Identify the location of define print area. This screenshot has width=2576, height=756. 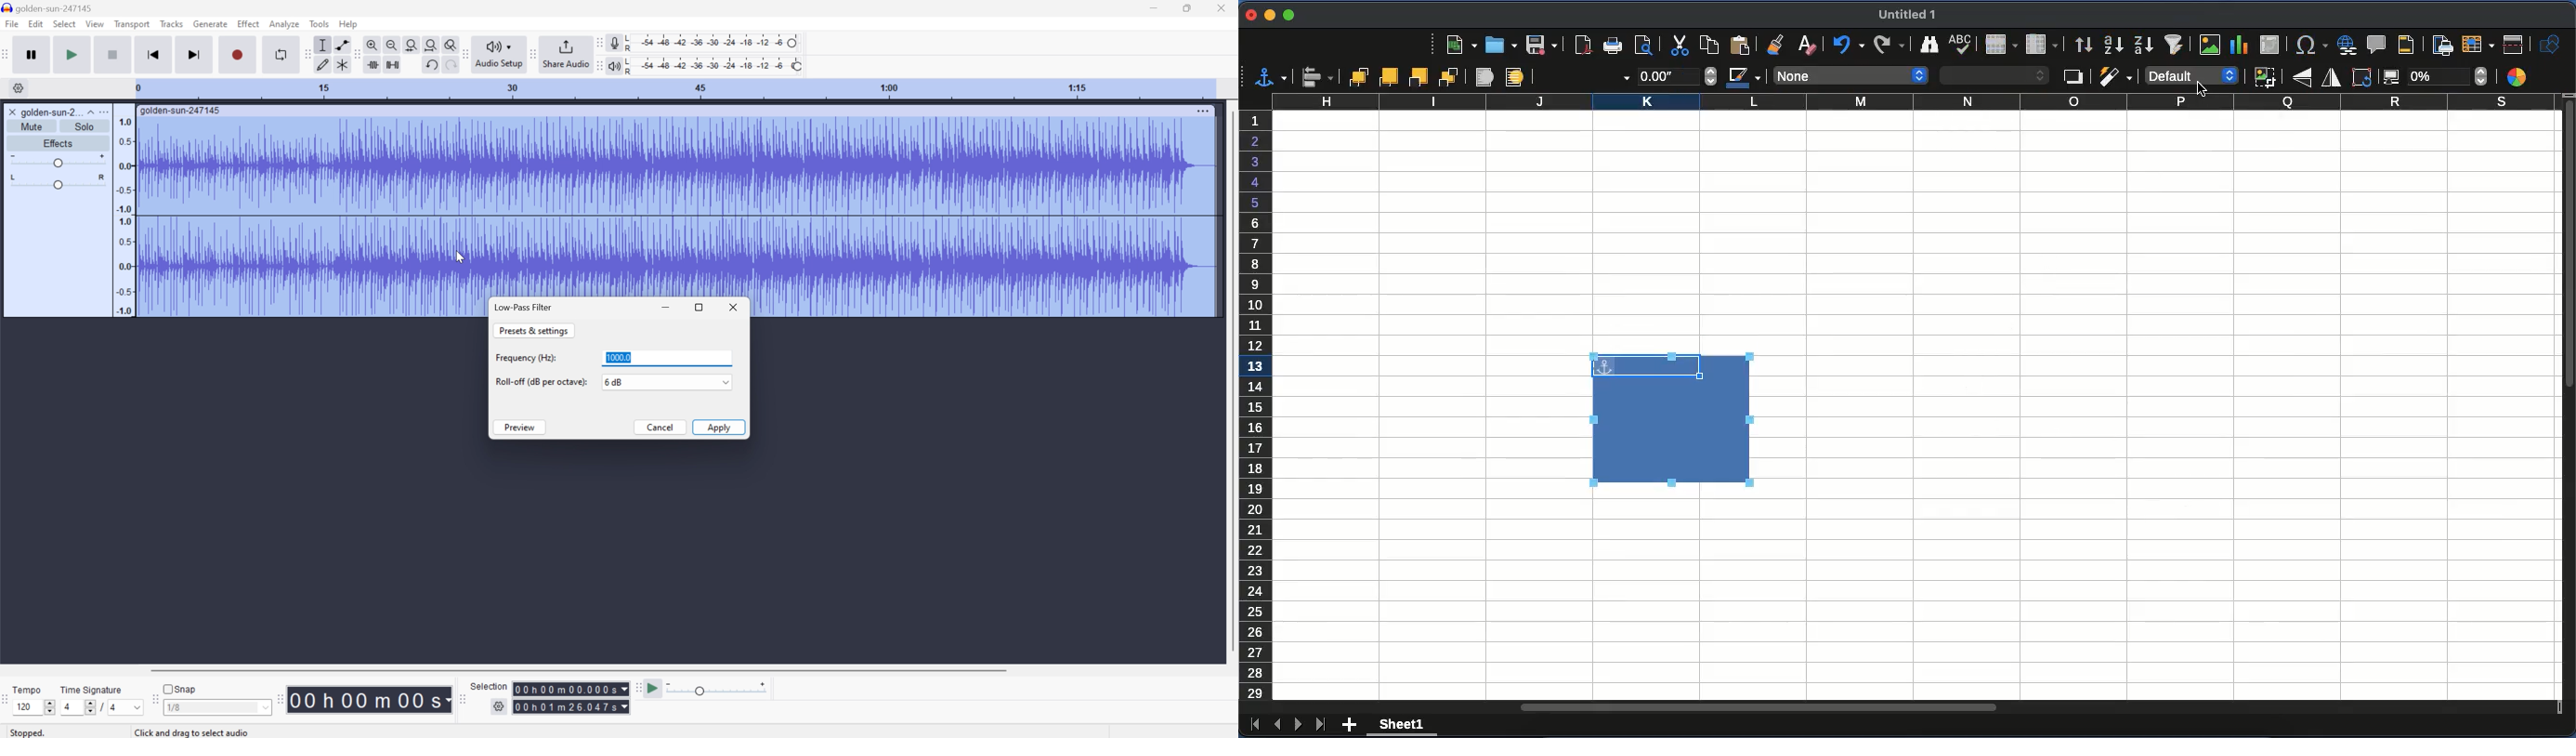
(2443, 46).